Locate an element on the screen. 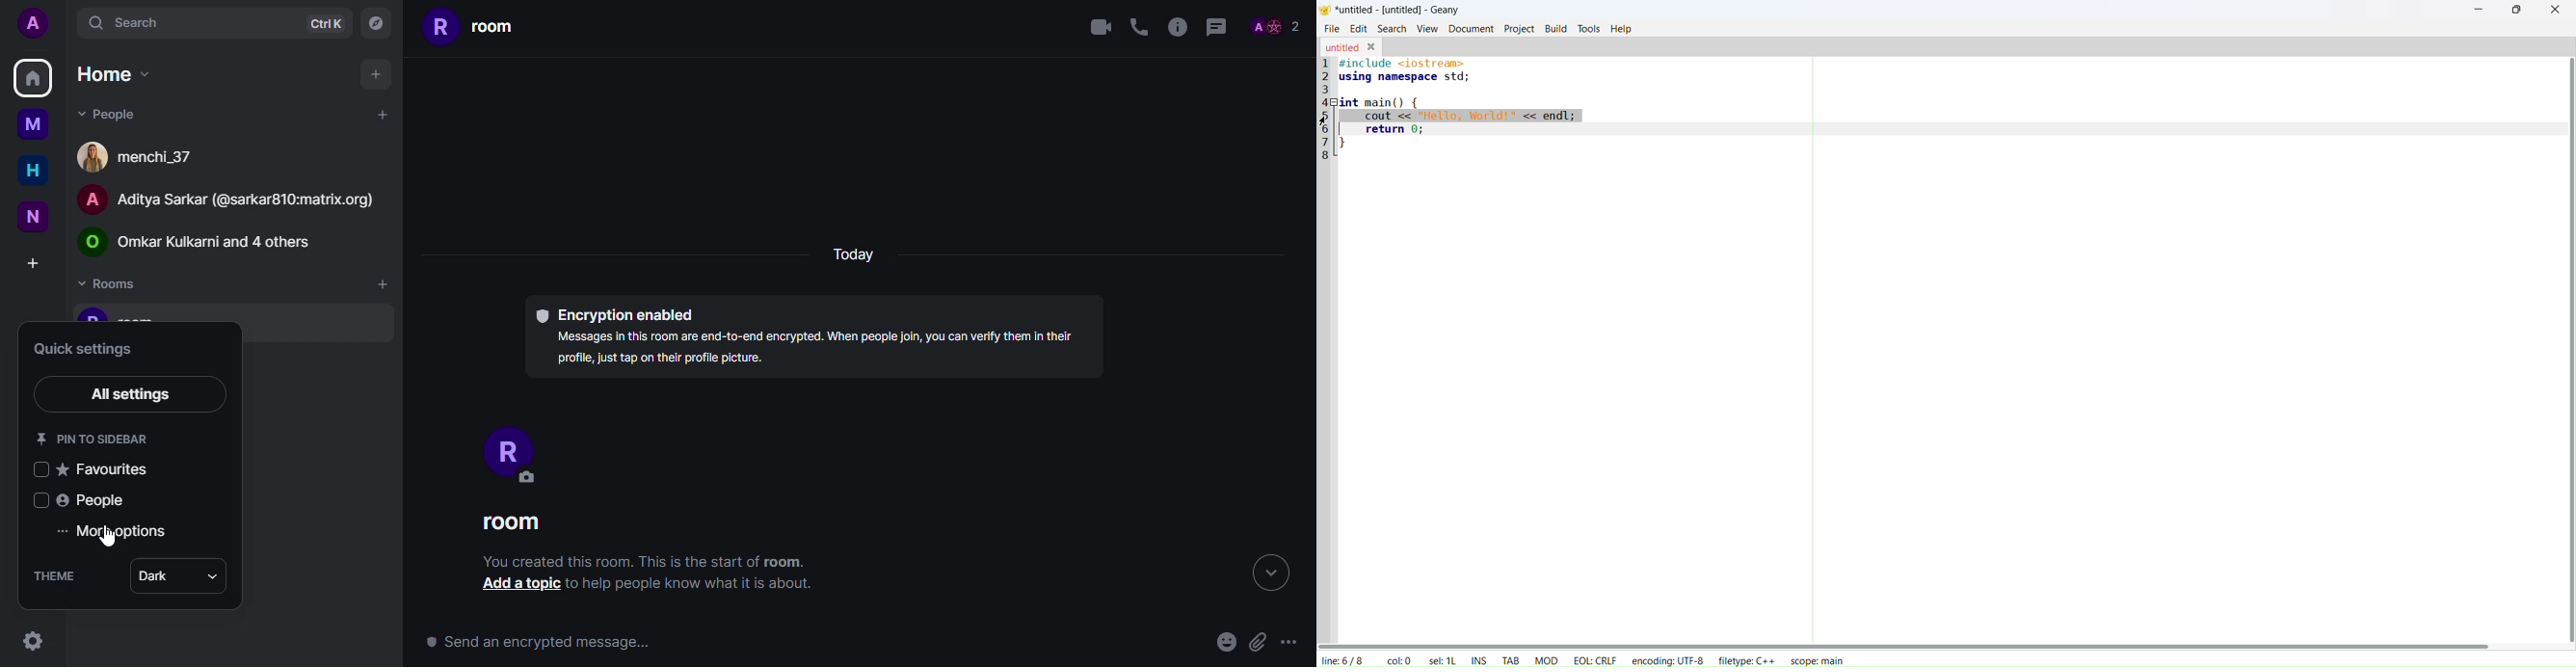 The image size is (2576, 672). add is located at coordinates (382, 284).